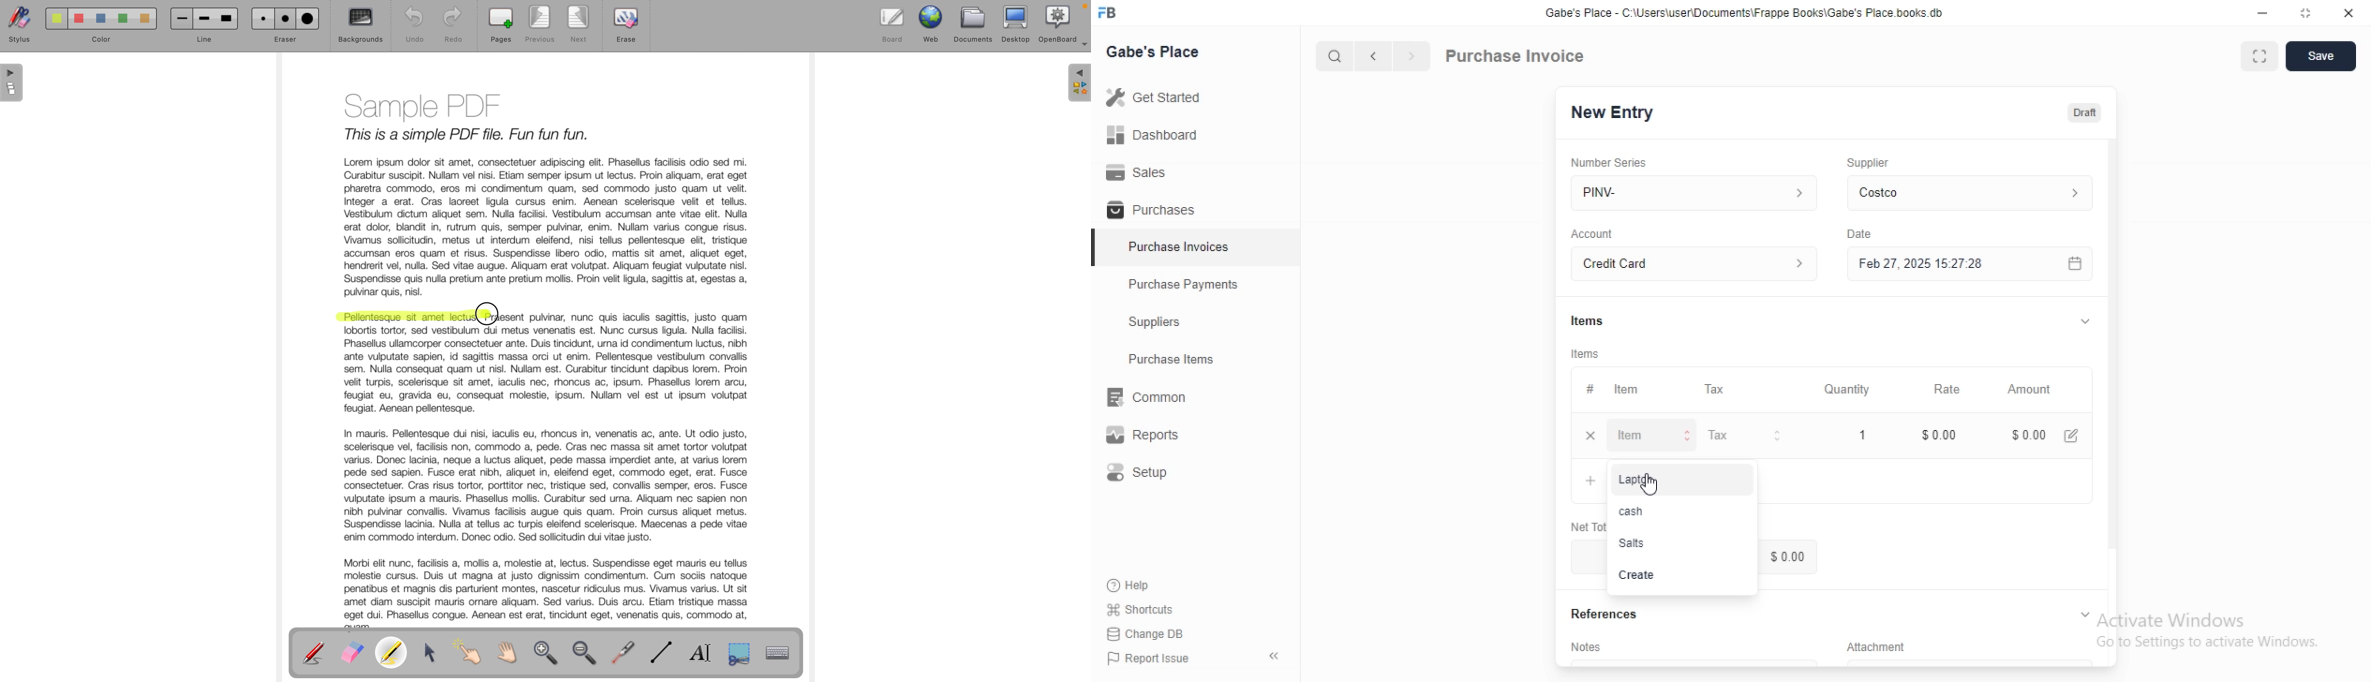 This screenshot has width=2380, height=700. Describe the element at coordinates (1970, 662) in the screenshot. I see `Add attachment` at that location.